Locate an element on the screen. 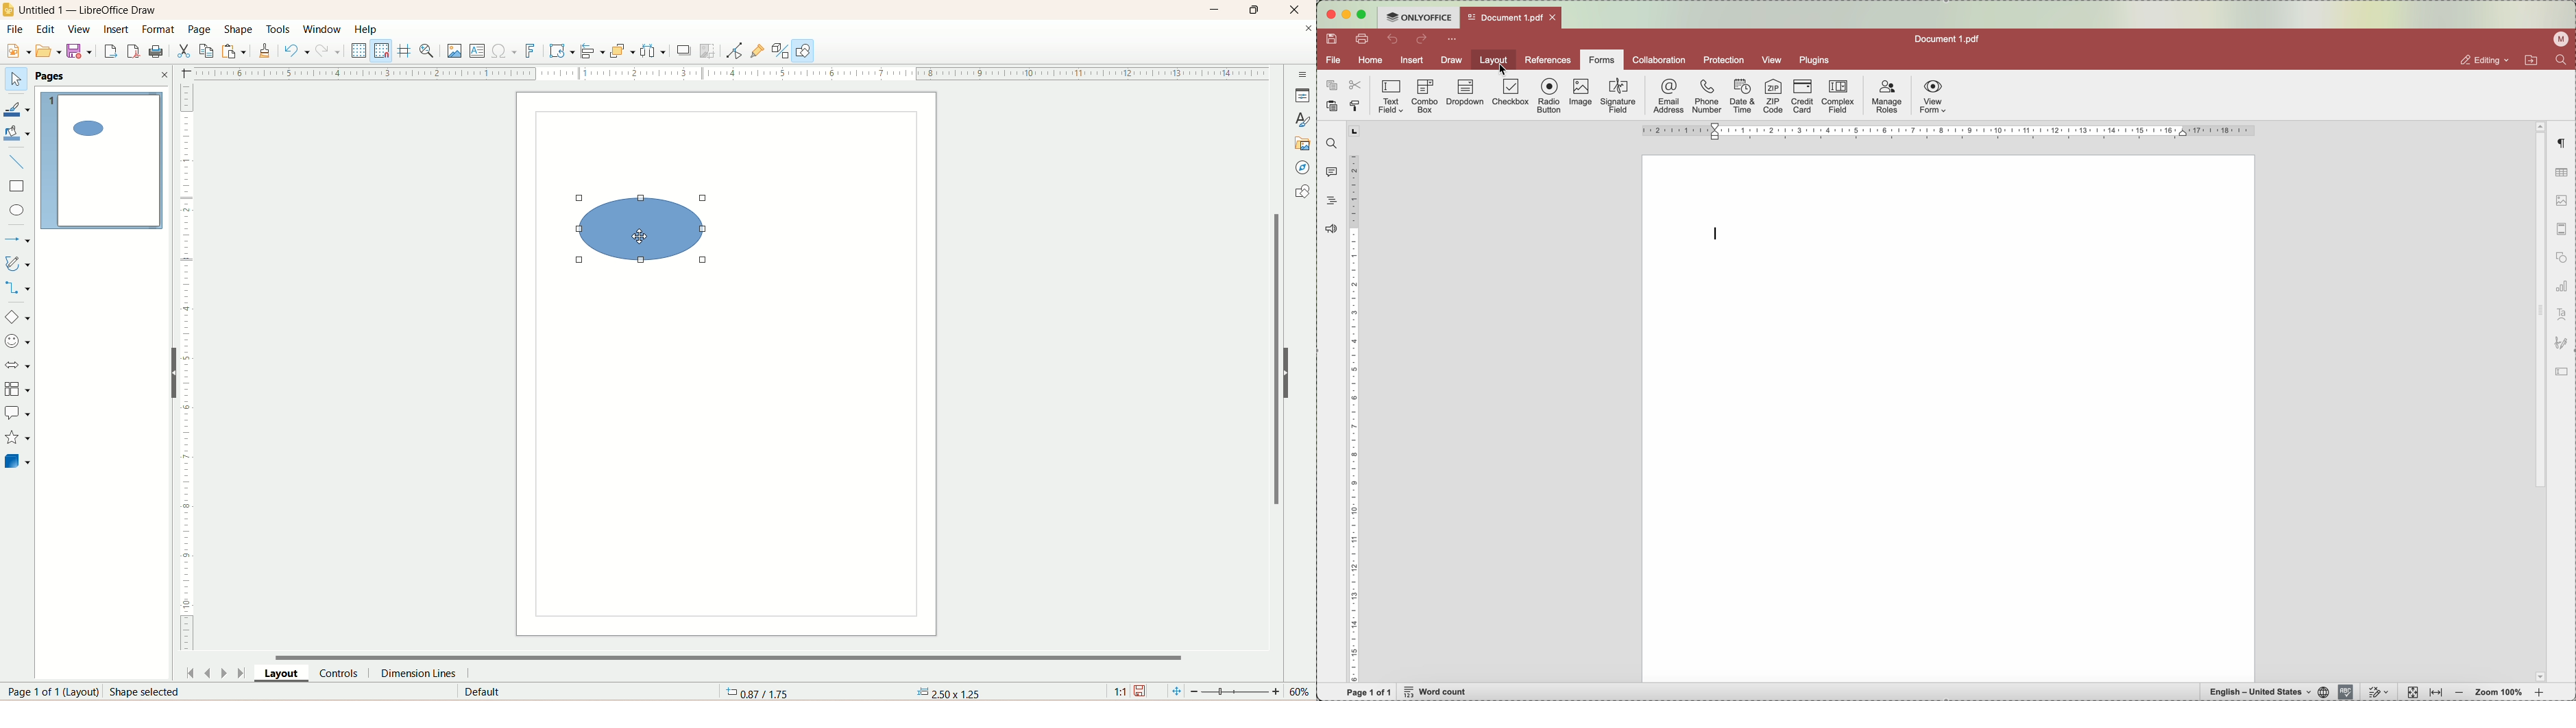 The height and width of the screenshot is (728, 2576). gluepoint function is located at coordinates (760, 51).